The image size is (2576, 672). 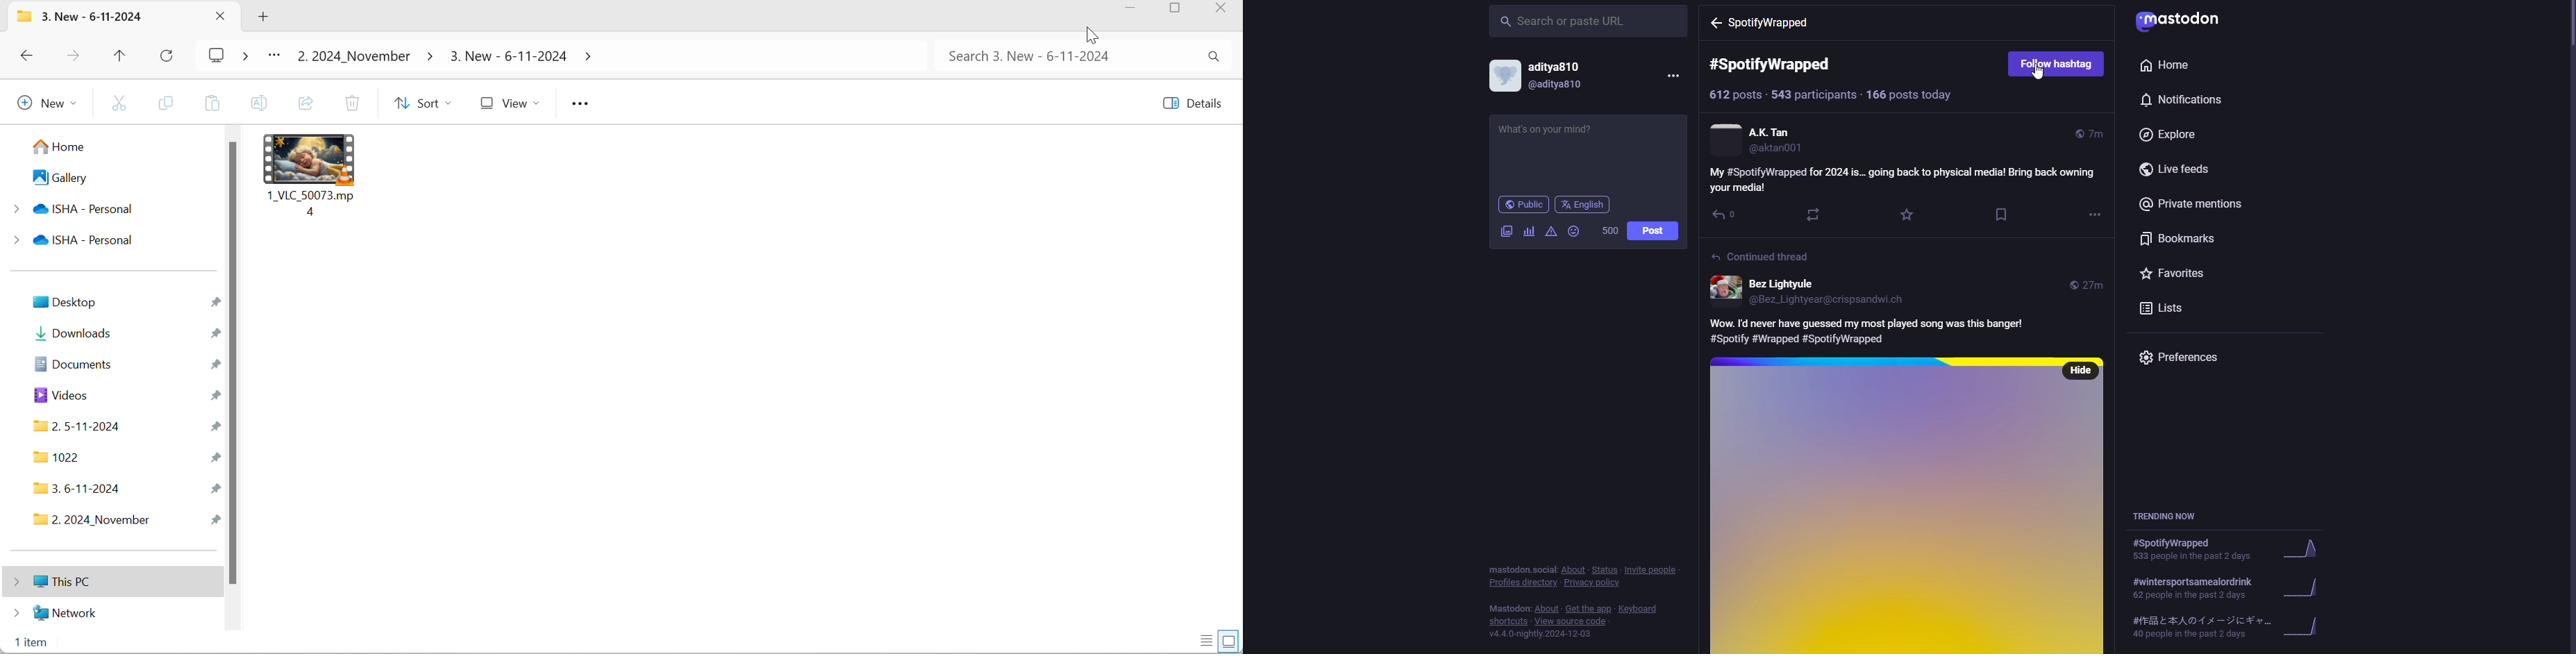 I want to click on time, so click(x=2087, y=133).